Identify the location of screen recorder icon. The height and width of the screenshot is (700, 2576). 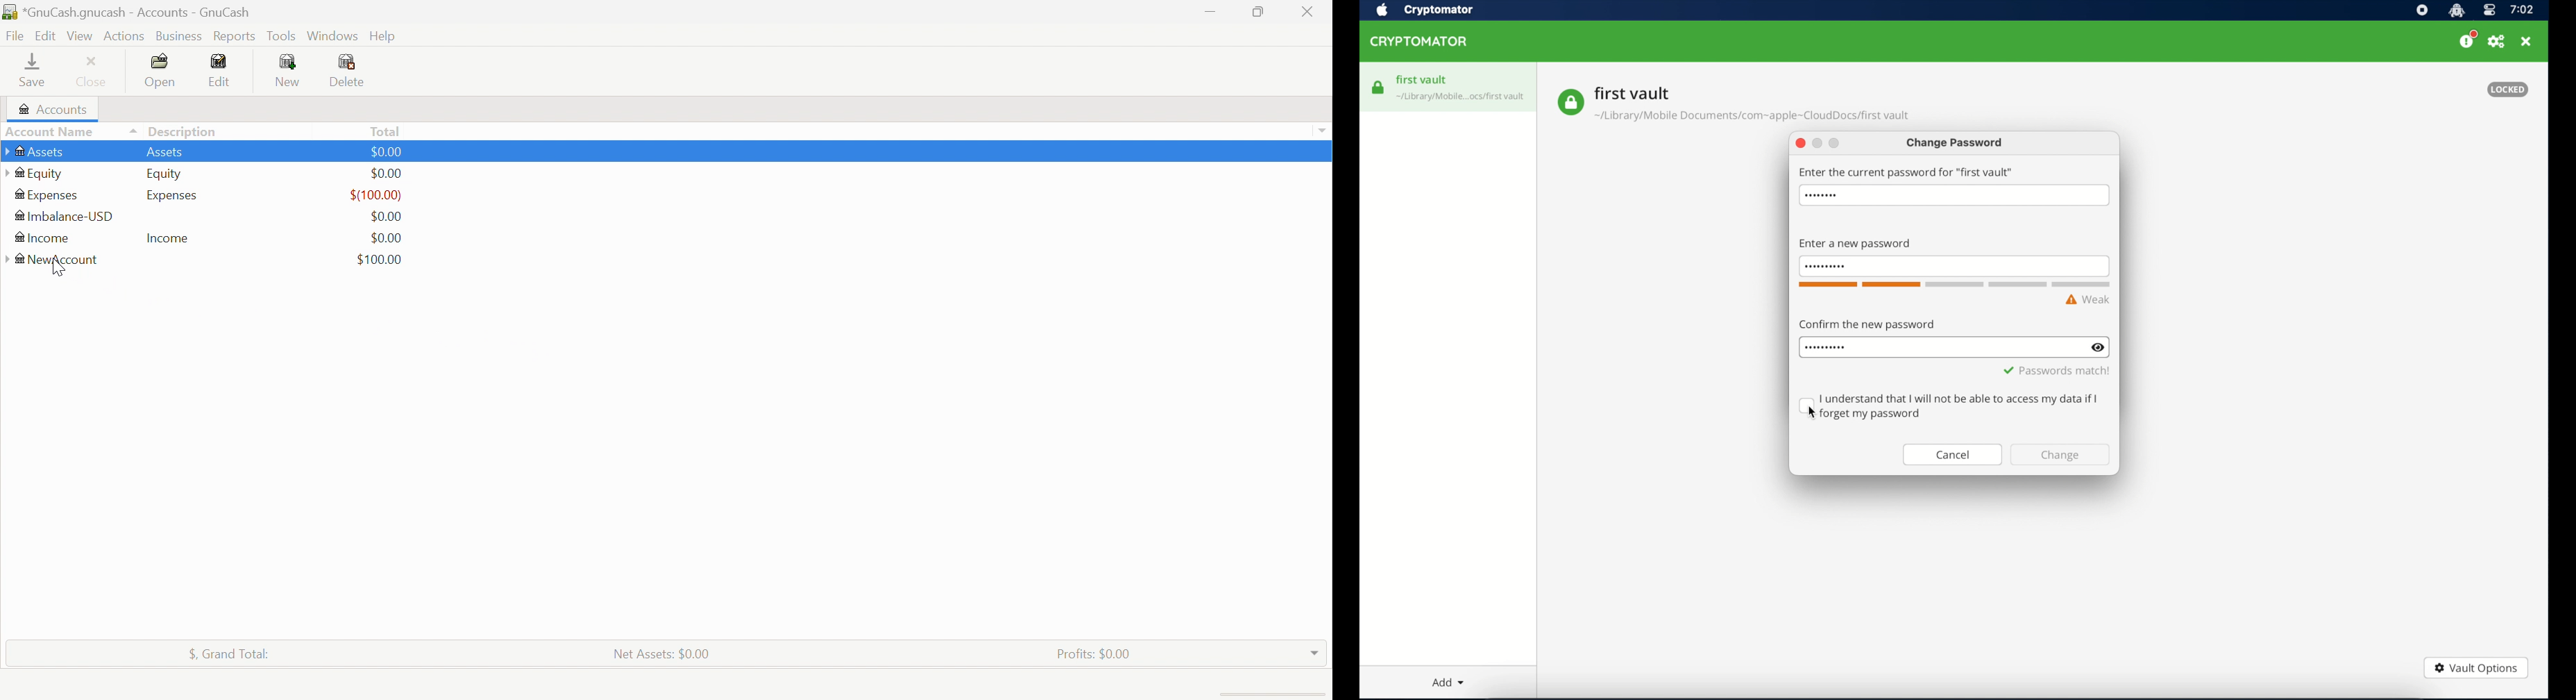
(2422, 11).